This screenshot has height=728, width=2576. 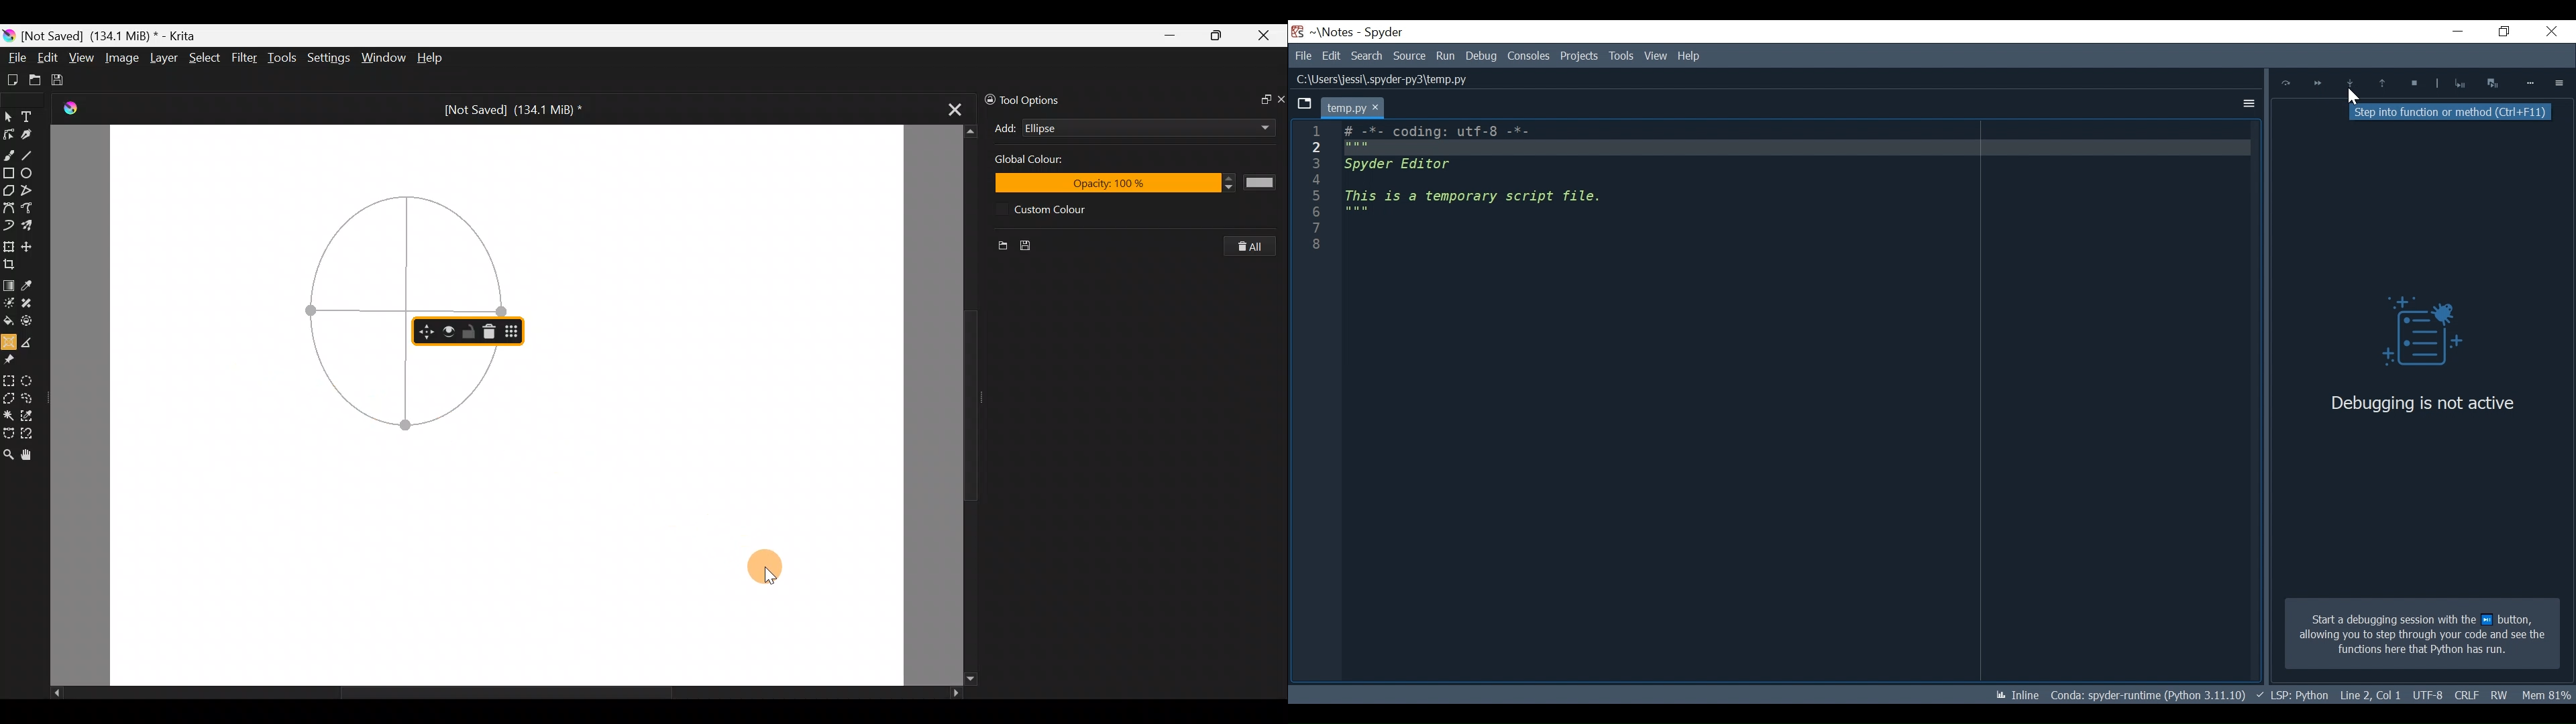 I want to click on Contiguous selection tool, so click(x=9, y=414).